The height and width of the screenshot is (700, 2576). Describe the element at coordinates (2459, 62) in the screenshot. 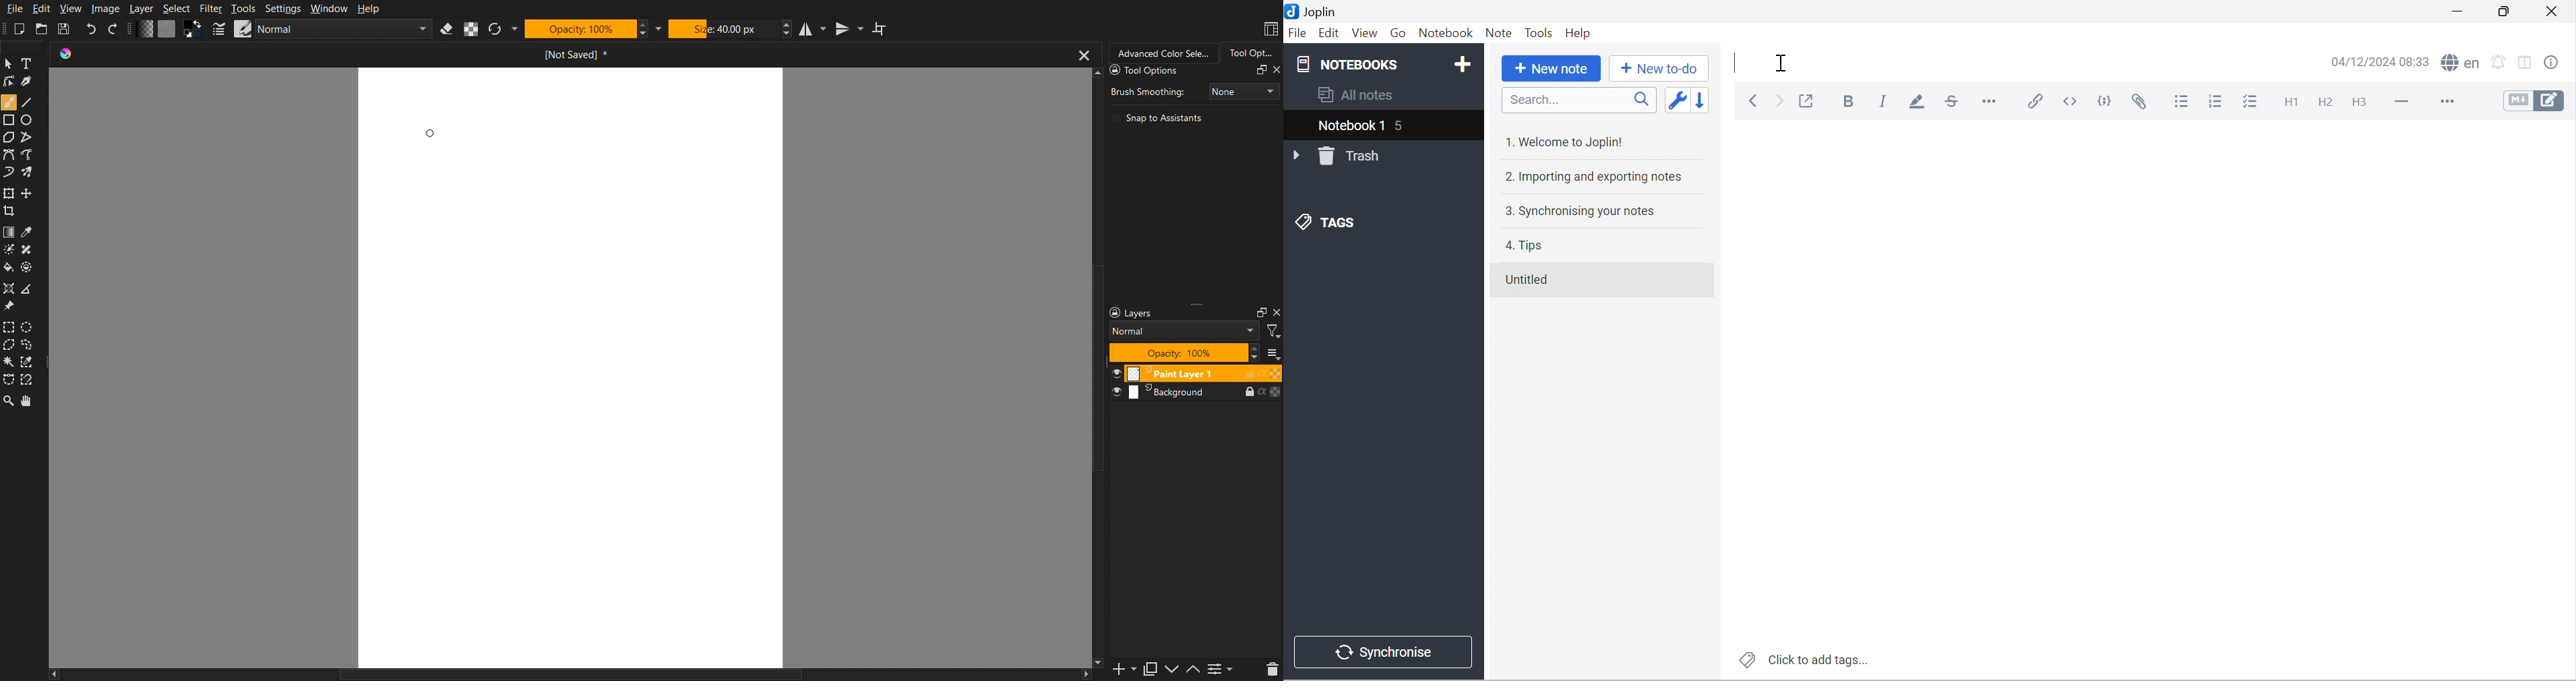

I see `Spell checker` at that location.